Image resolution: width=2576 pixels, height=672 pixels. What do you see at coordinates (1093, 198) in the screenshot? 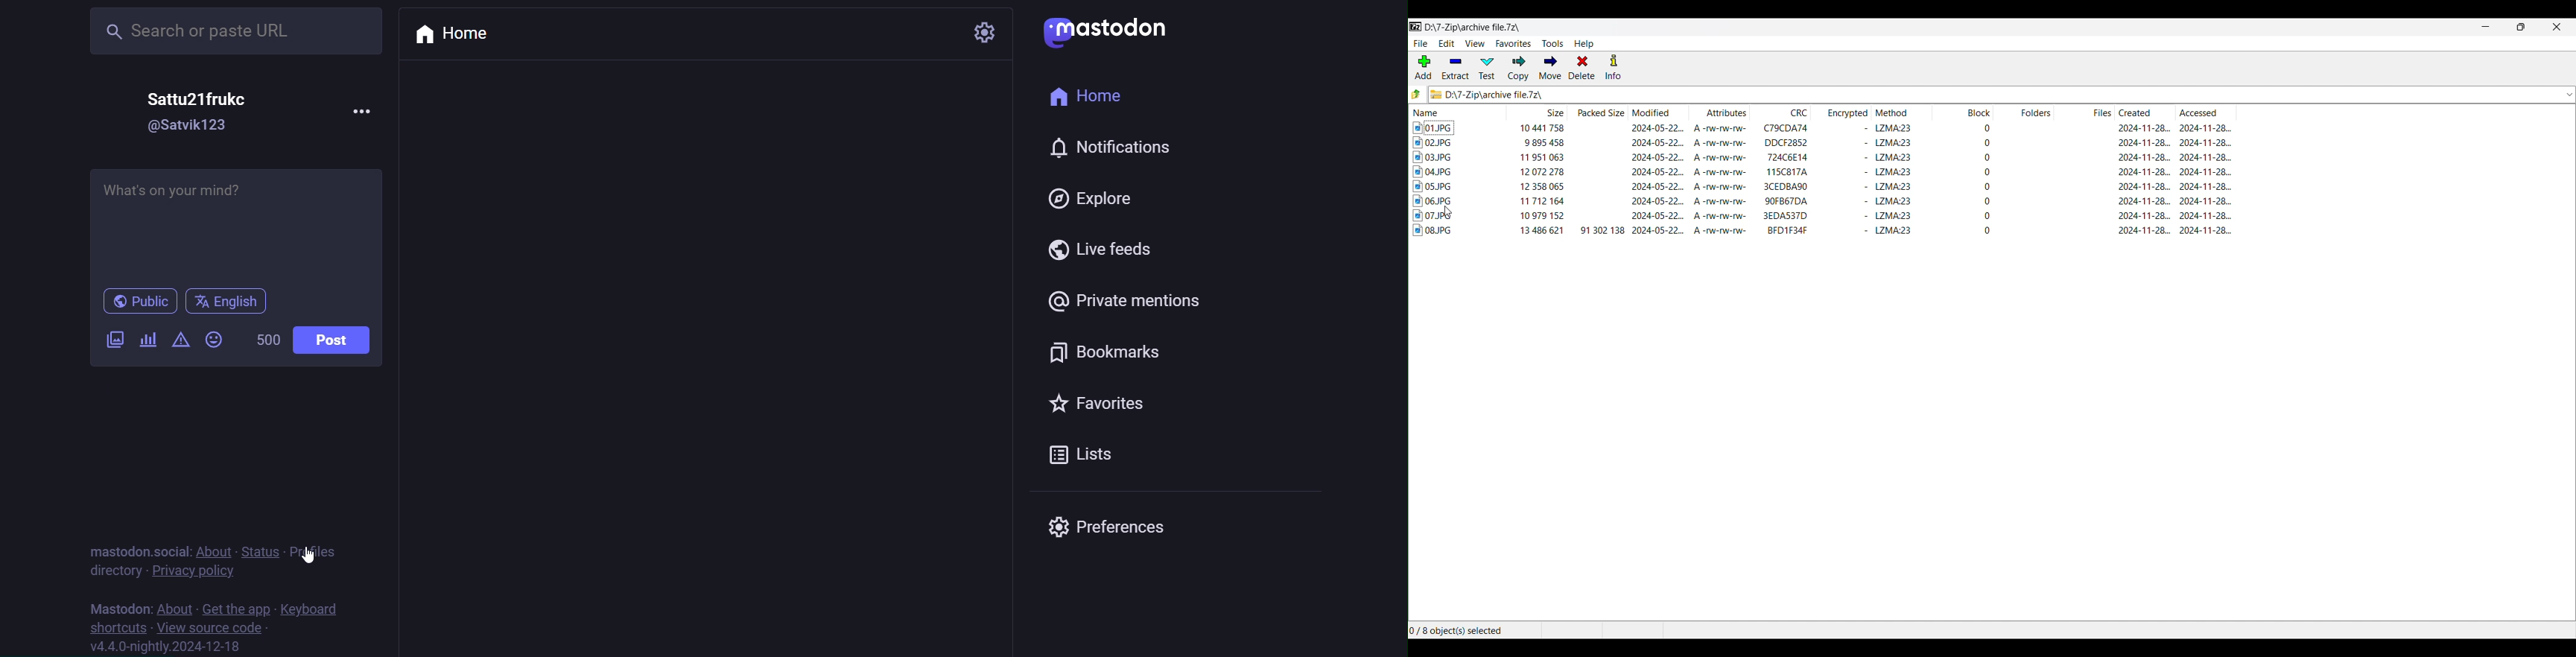
I see `explore` at bounding box center [1093, 198].